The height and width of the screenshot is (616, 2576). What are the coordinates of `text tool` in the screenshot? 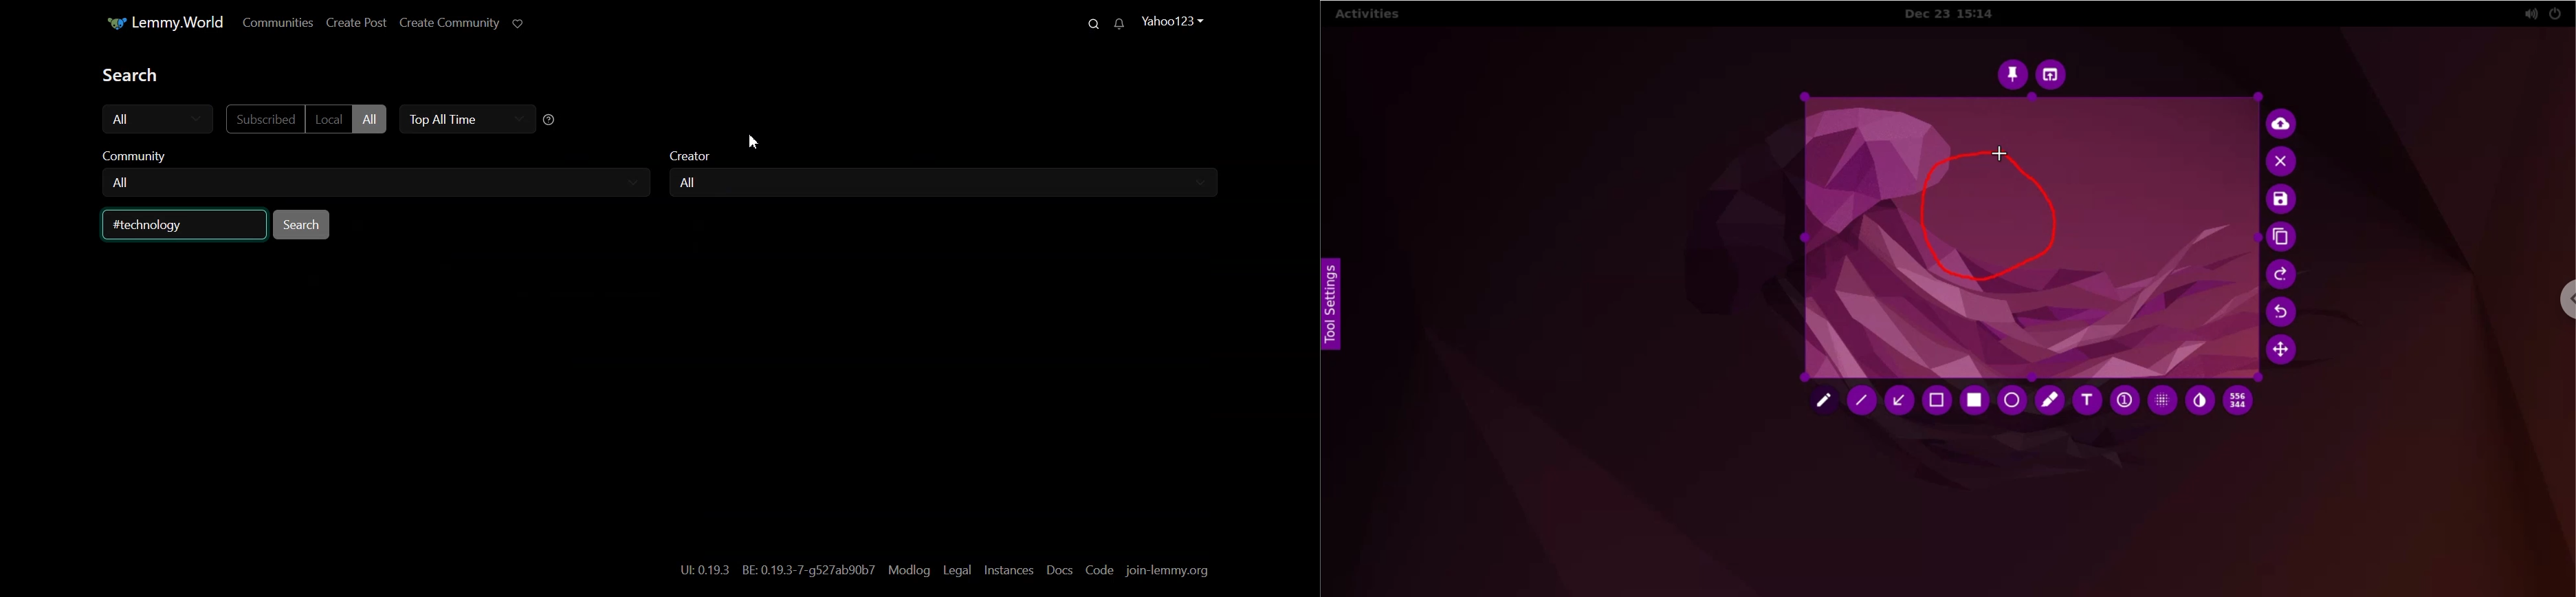 It's located at (2088, 403).